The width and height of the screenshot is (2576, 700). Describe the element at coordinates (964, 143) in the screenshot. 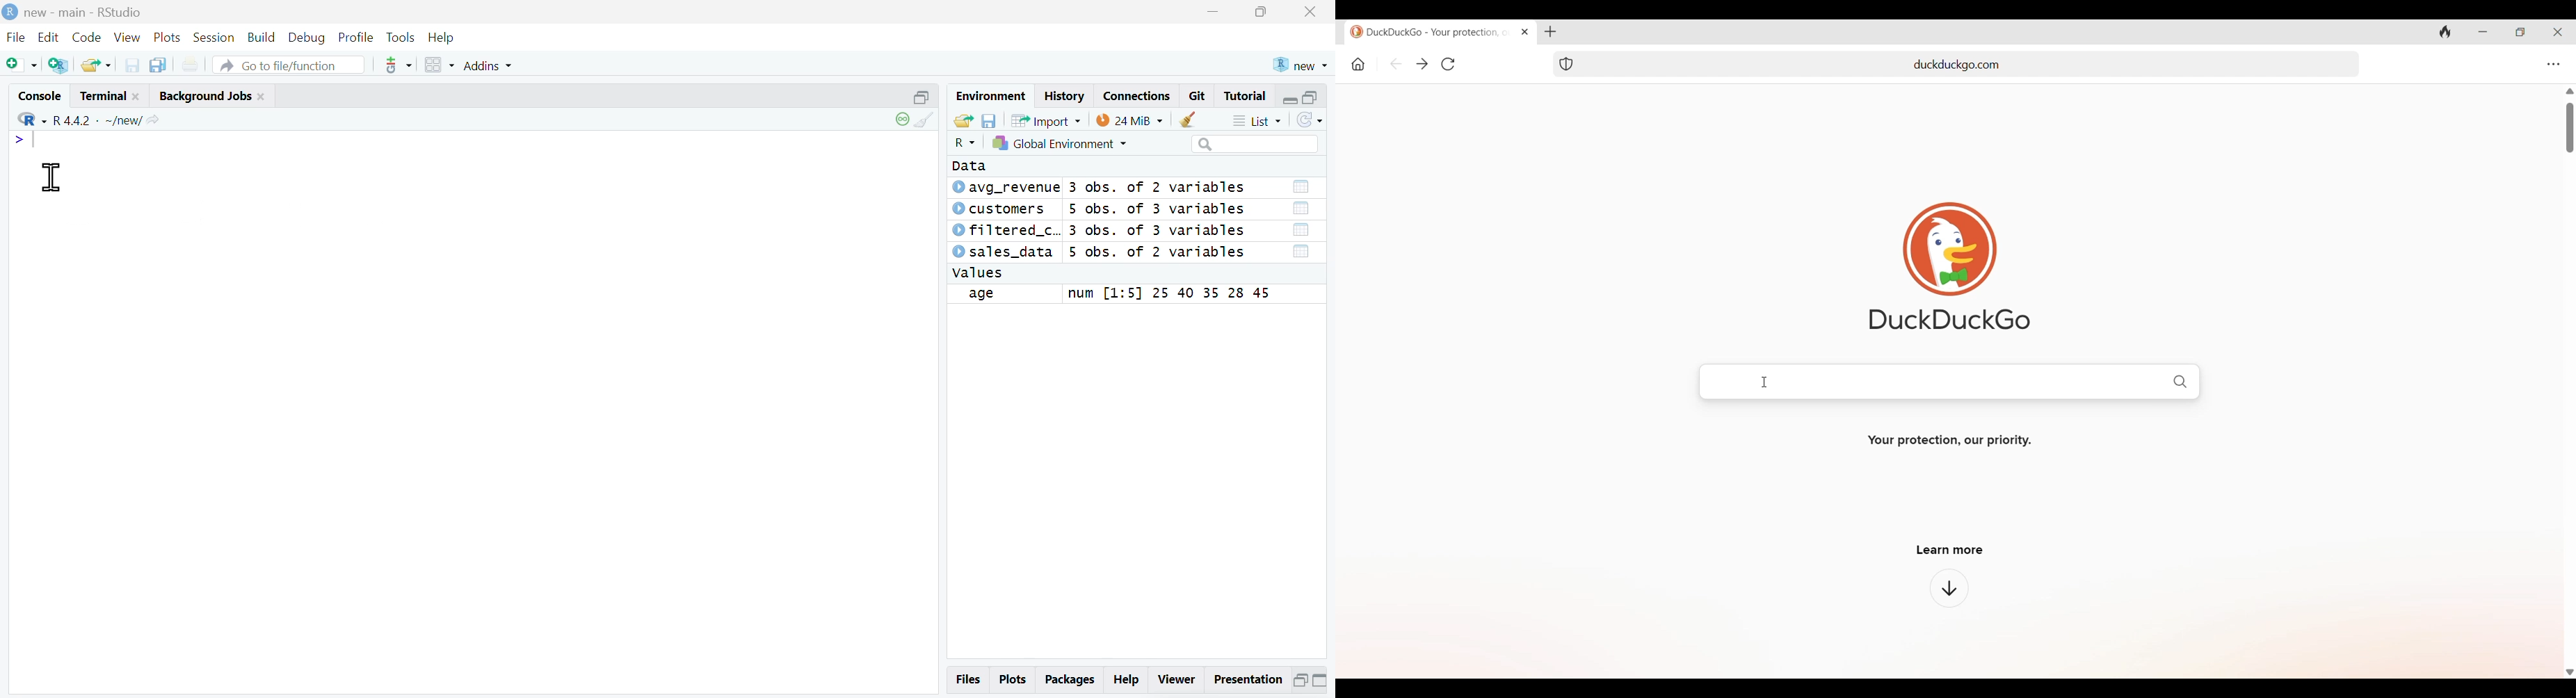

I see `Select Language - R` at that location.